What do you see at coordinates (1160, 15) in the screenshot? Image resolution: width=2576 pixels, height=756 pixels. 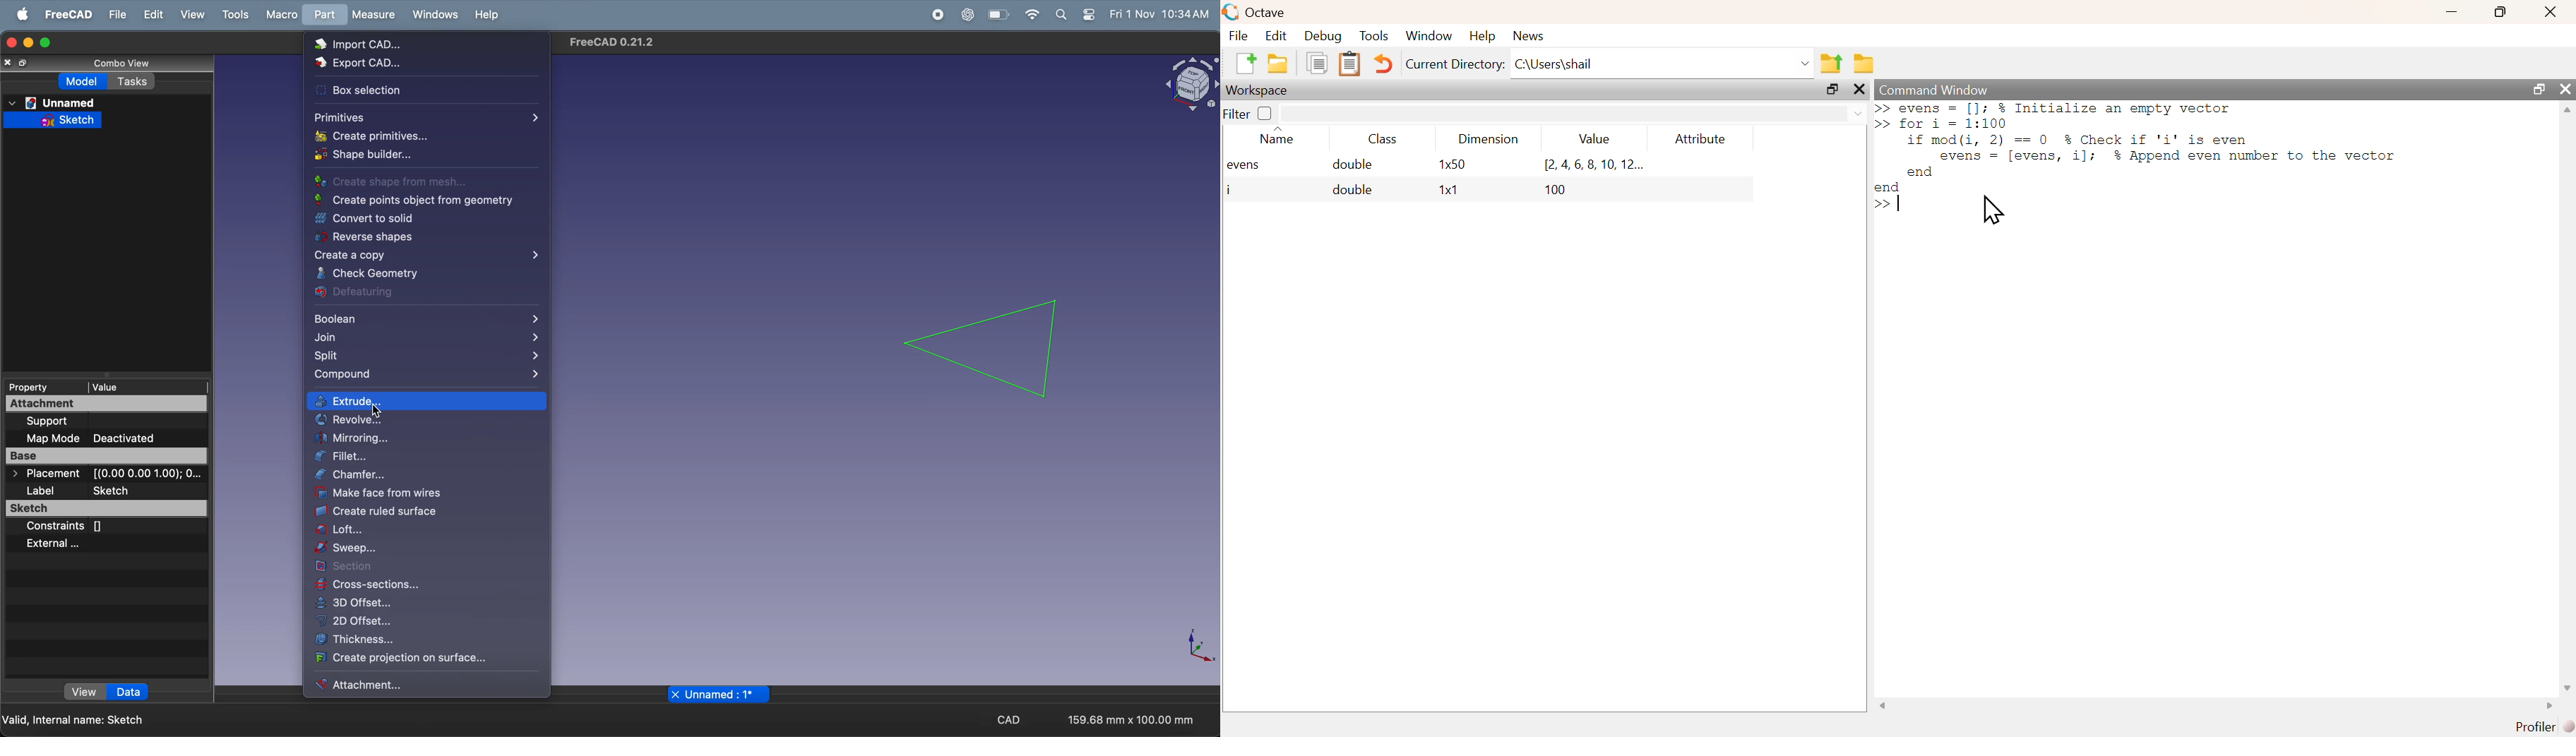 I see `Fri 1 Nov 10:34 AM` at bounding box center [1160, 15].